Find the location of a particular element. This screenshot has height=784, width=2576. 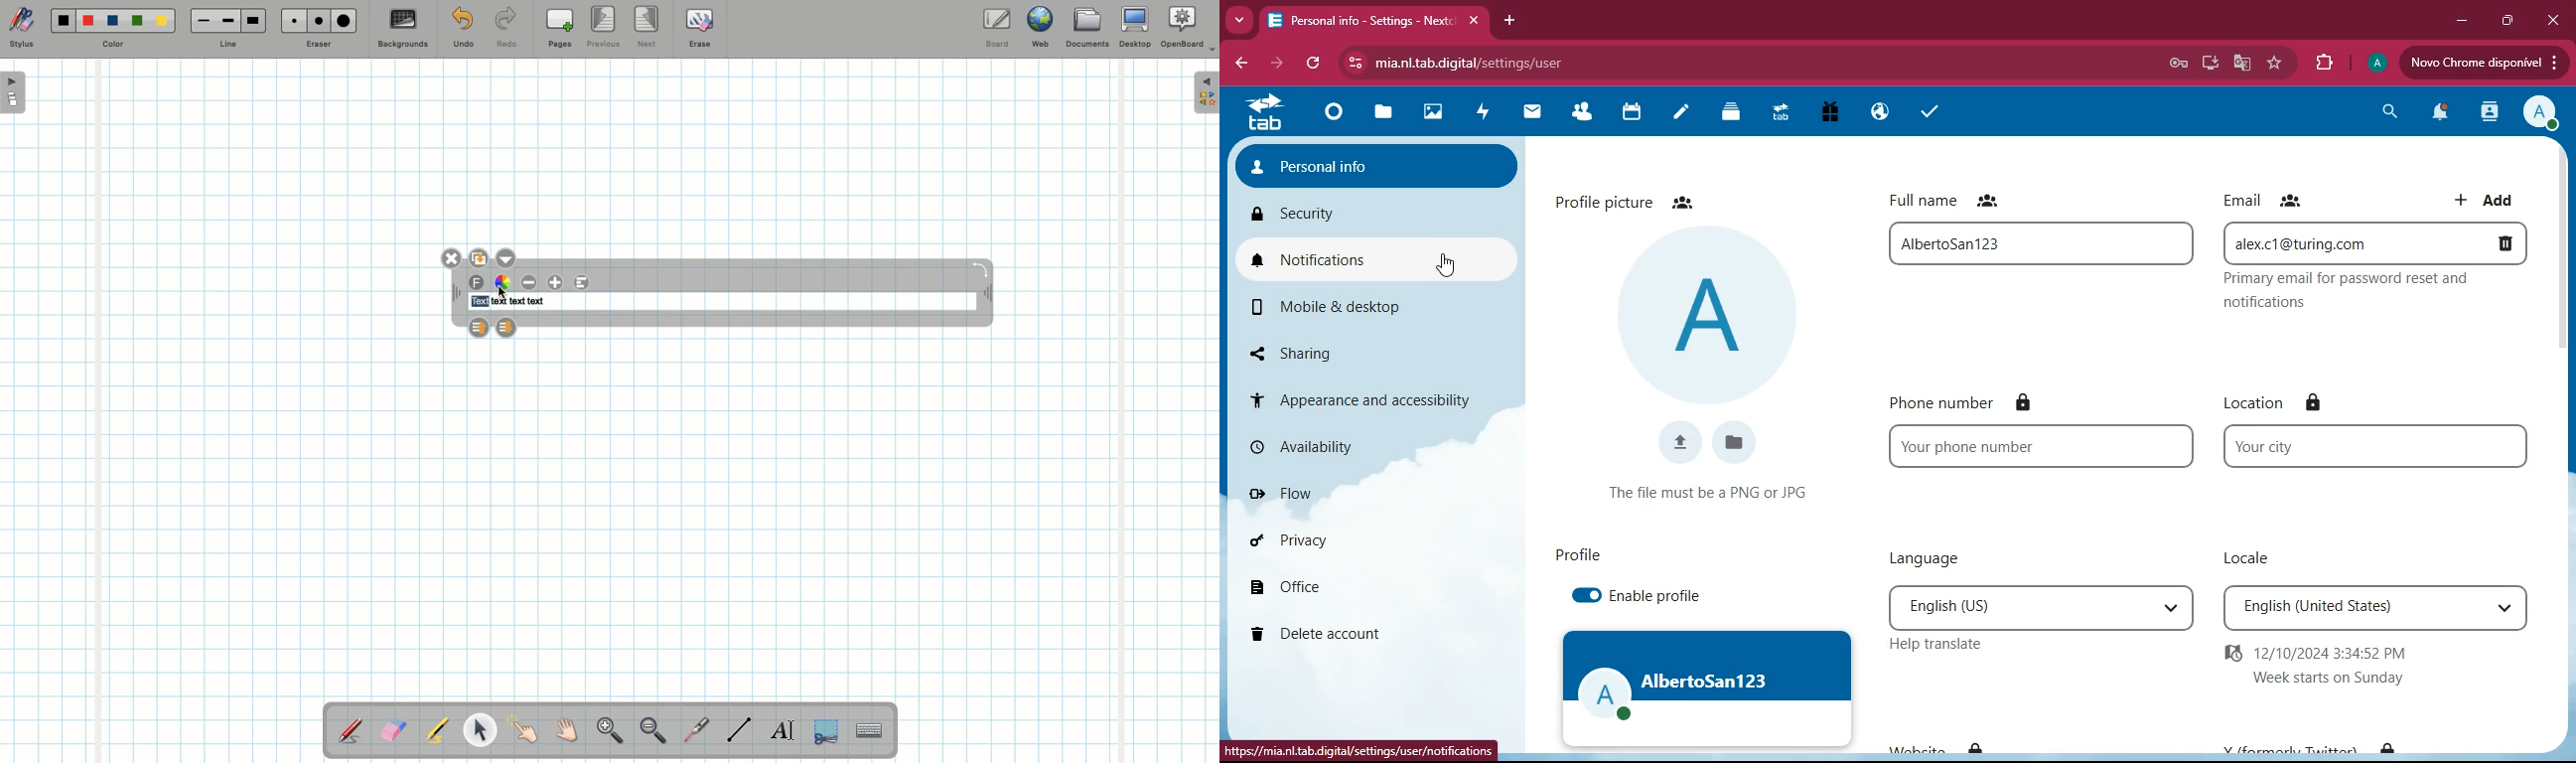

Stylus is located at coordinates (352, 730).